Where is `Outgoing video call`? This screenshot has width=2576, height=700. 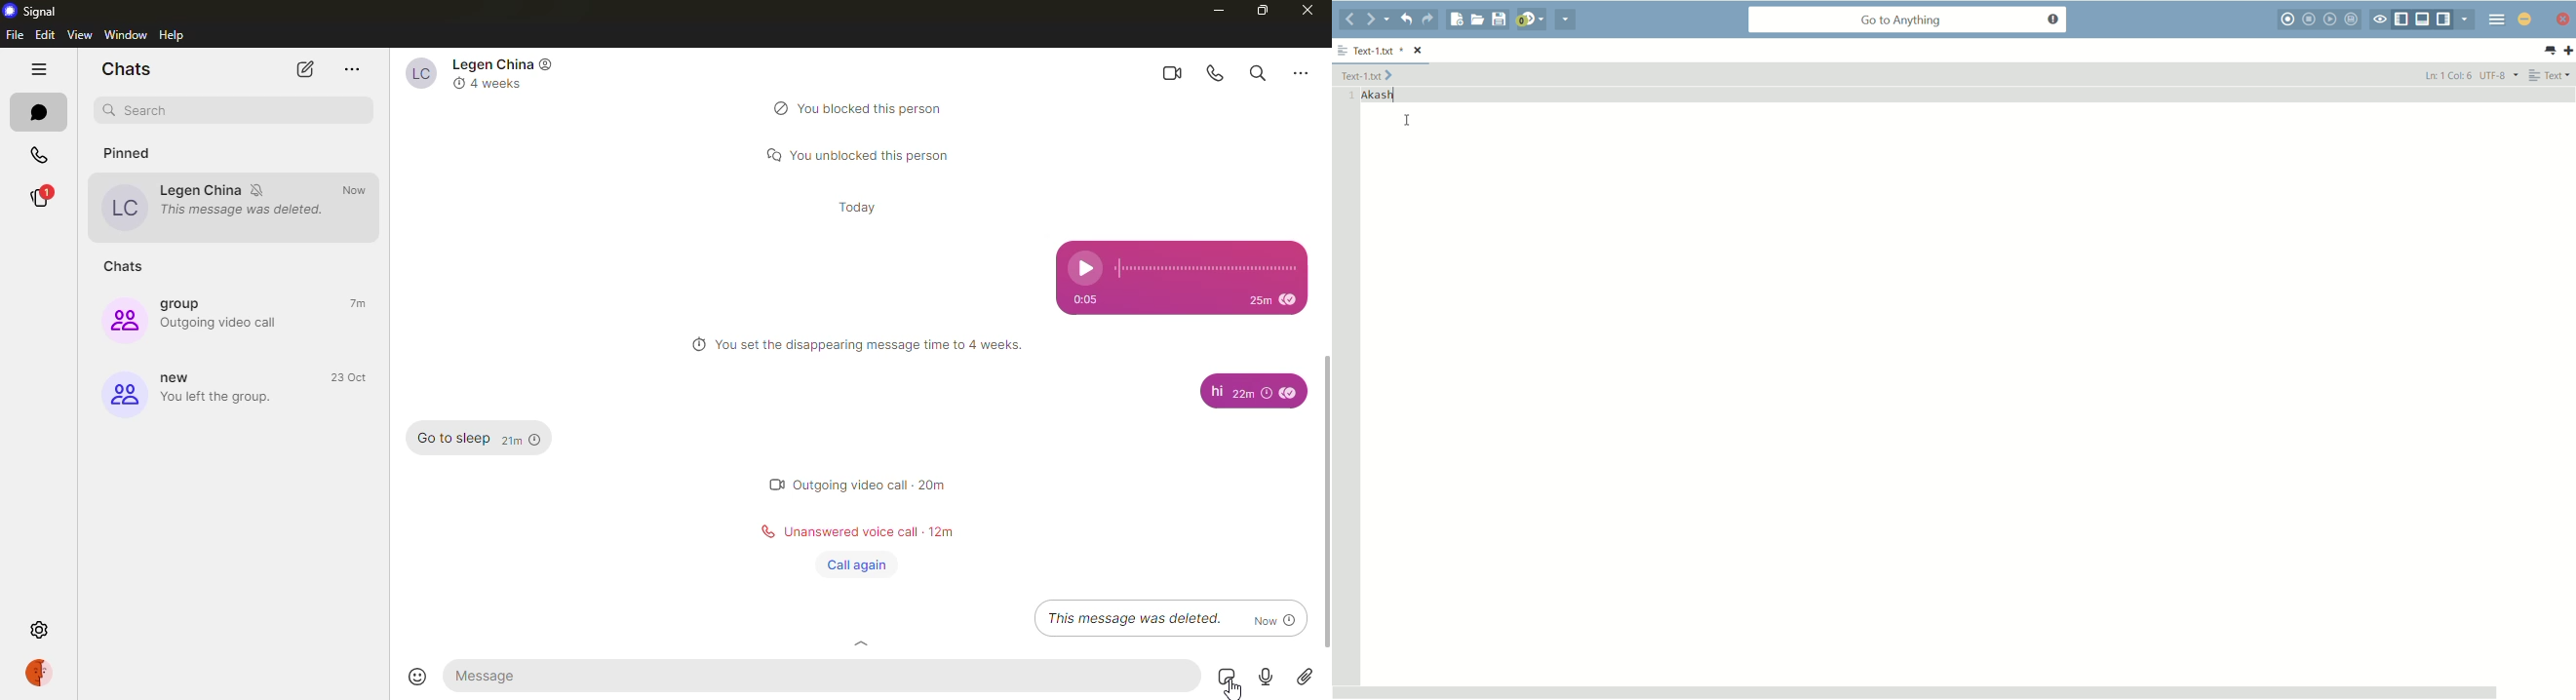 Outgoing video call is located at coordinates (223, 323).